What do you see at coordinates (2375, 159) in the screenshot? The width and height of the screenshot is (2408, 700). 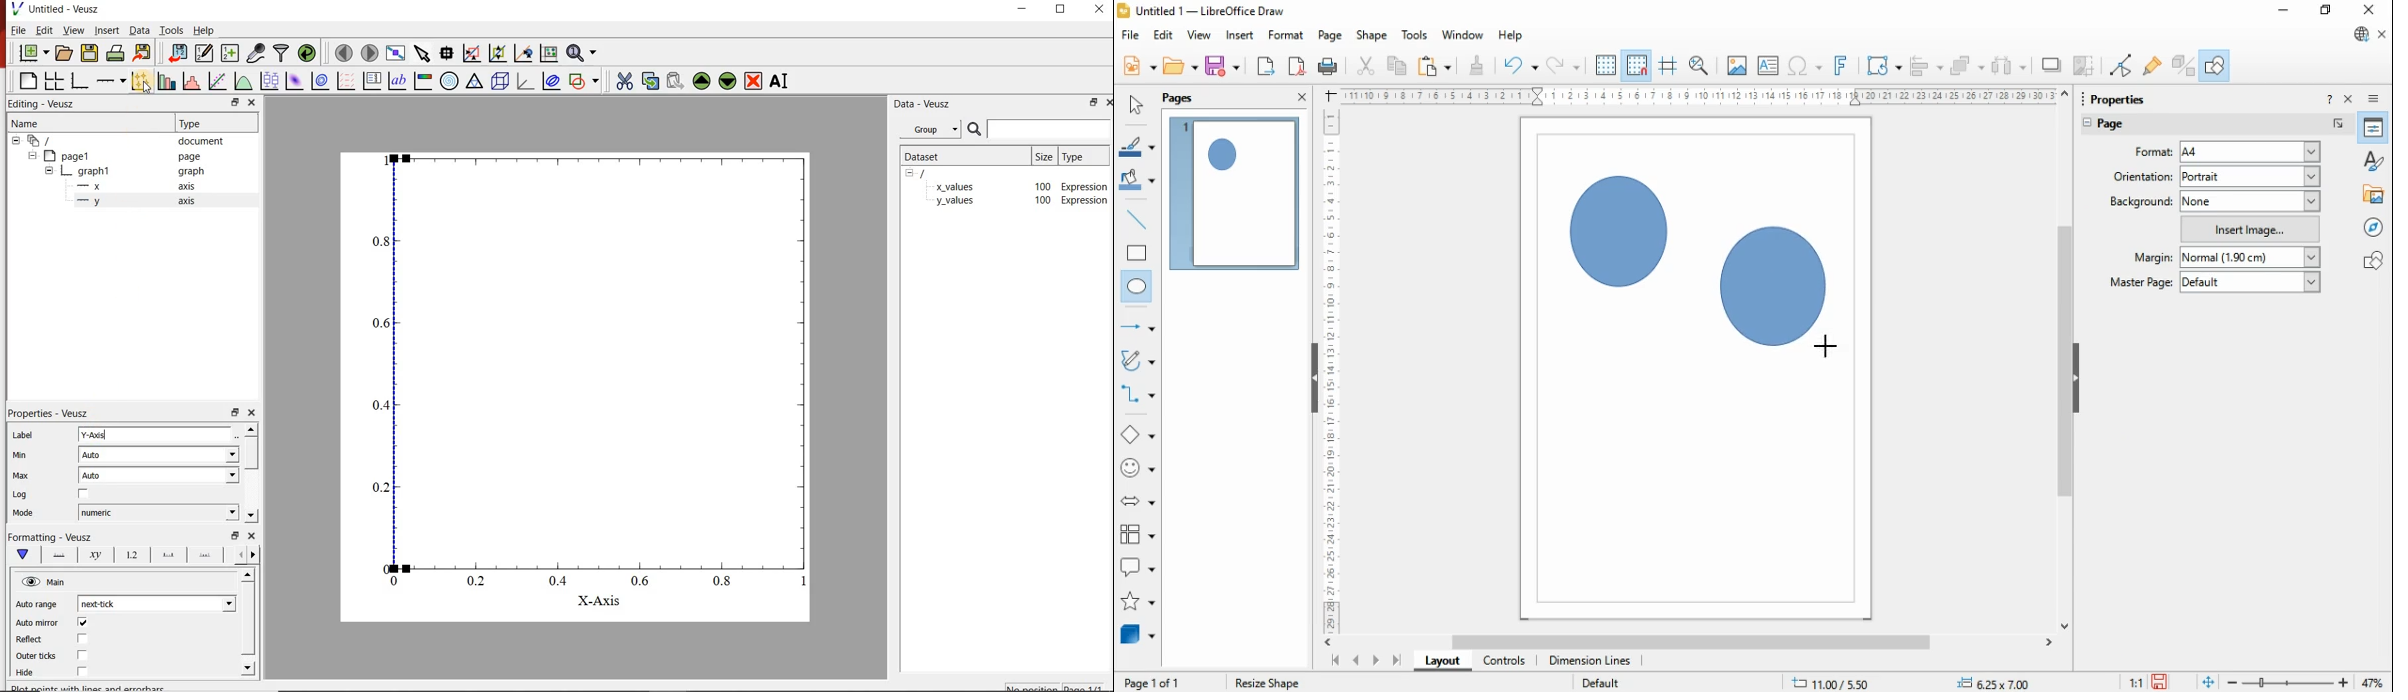 I see `styles` at bounding box center [2375, 159].